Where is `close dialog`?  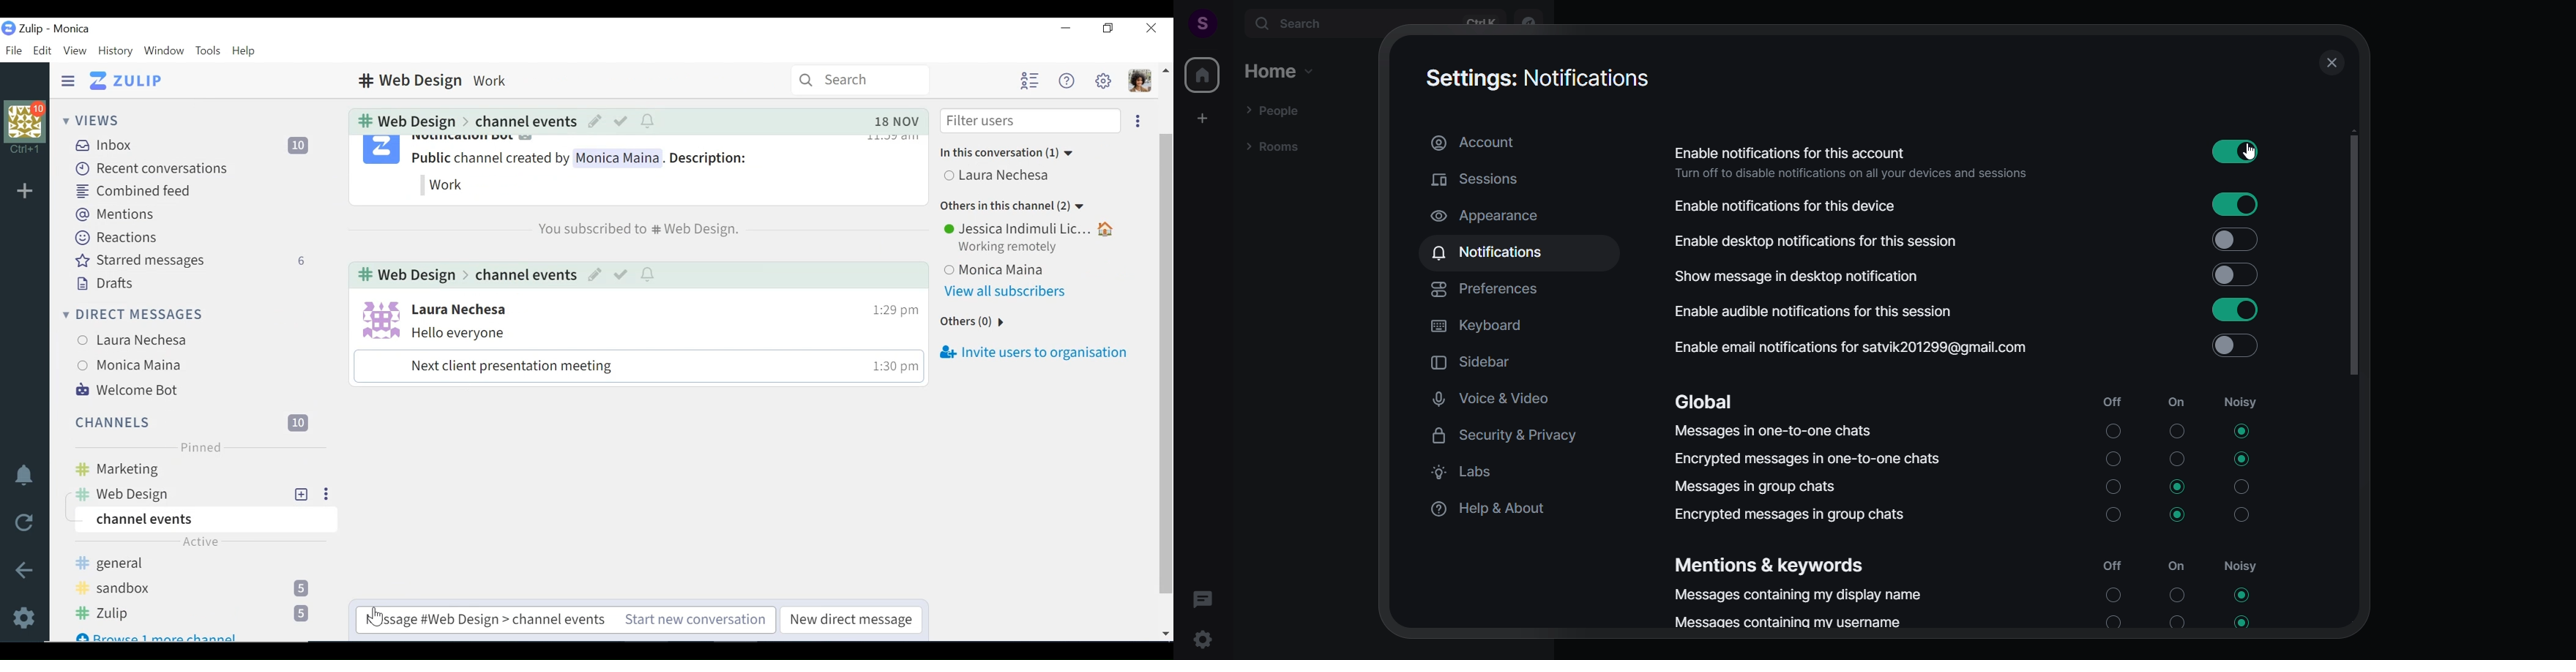 close dialog is located at coordinates (2329, 63).